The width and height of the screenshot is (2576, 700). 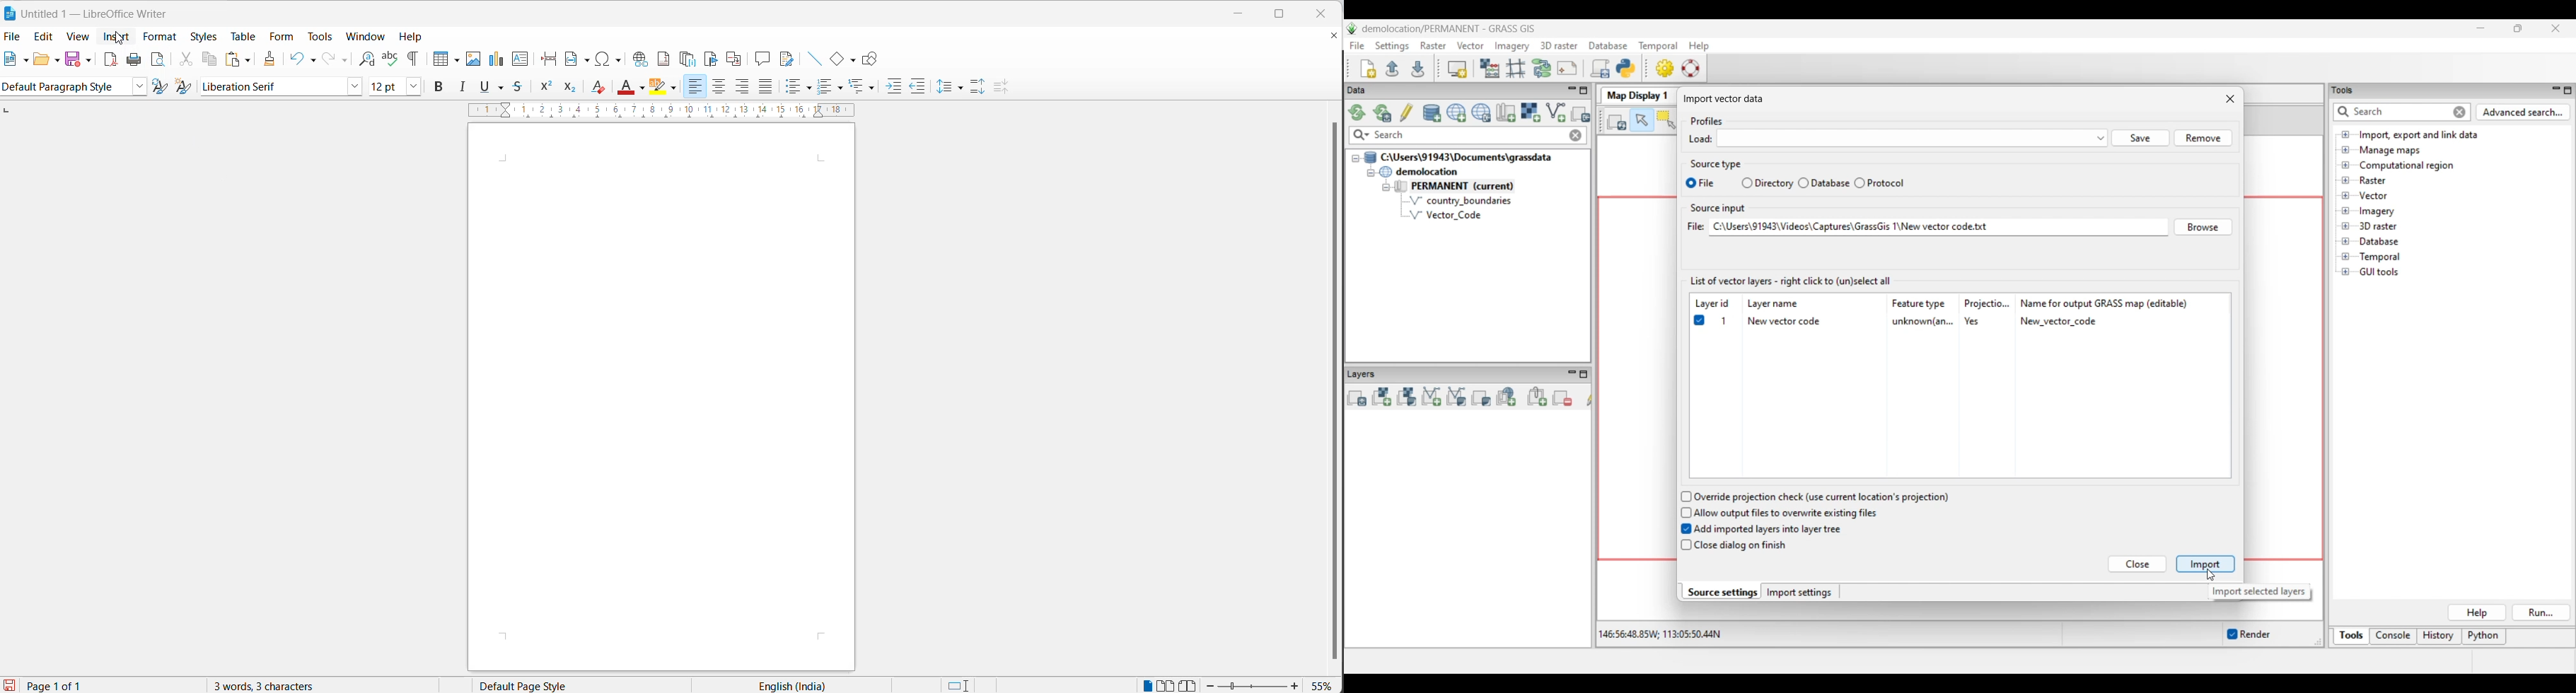 I want to click on LibreOffice Icon, so click(x=9, y=12).